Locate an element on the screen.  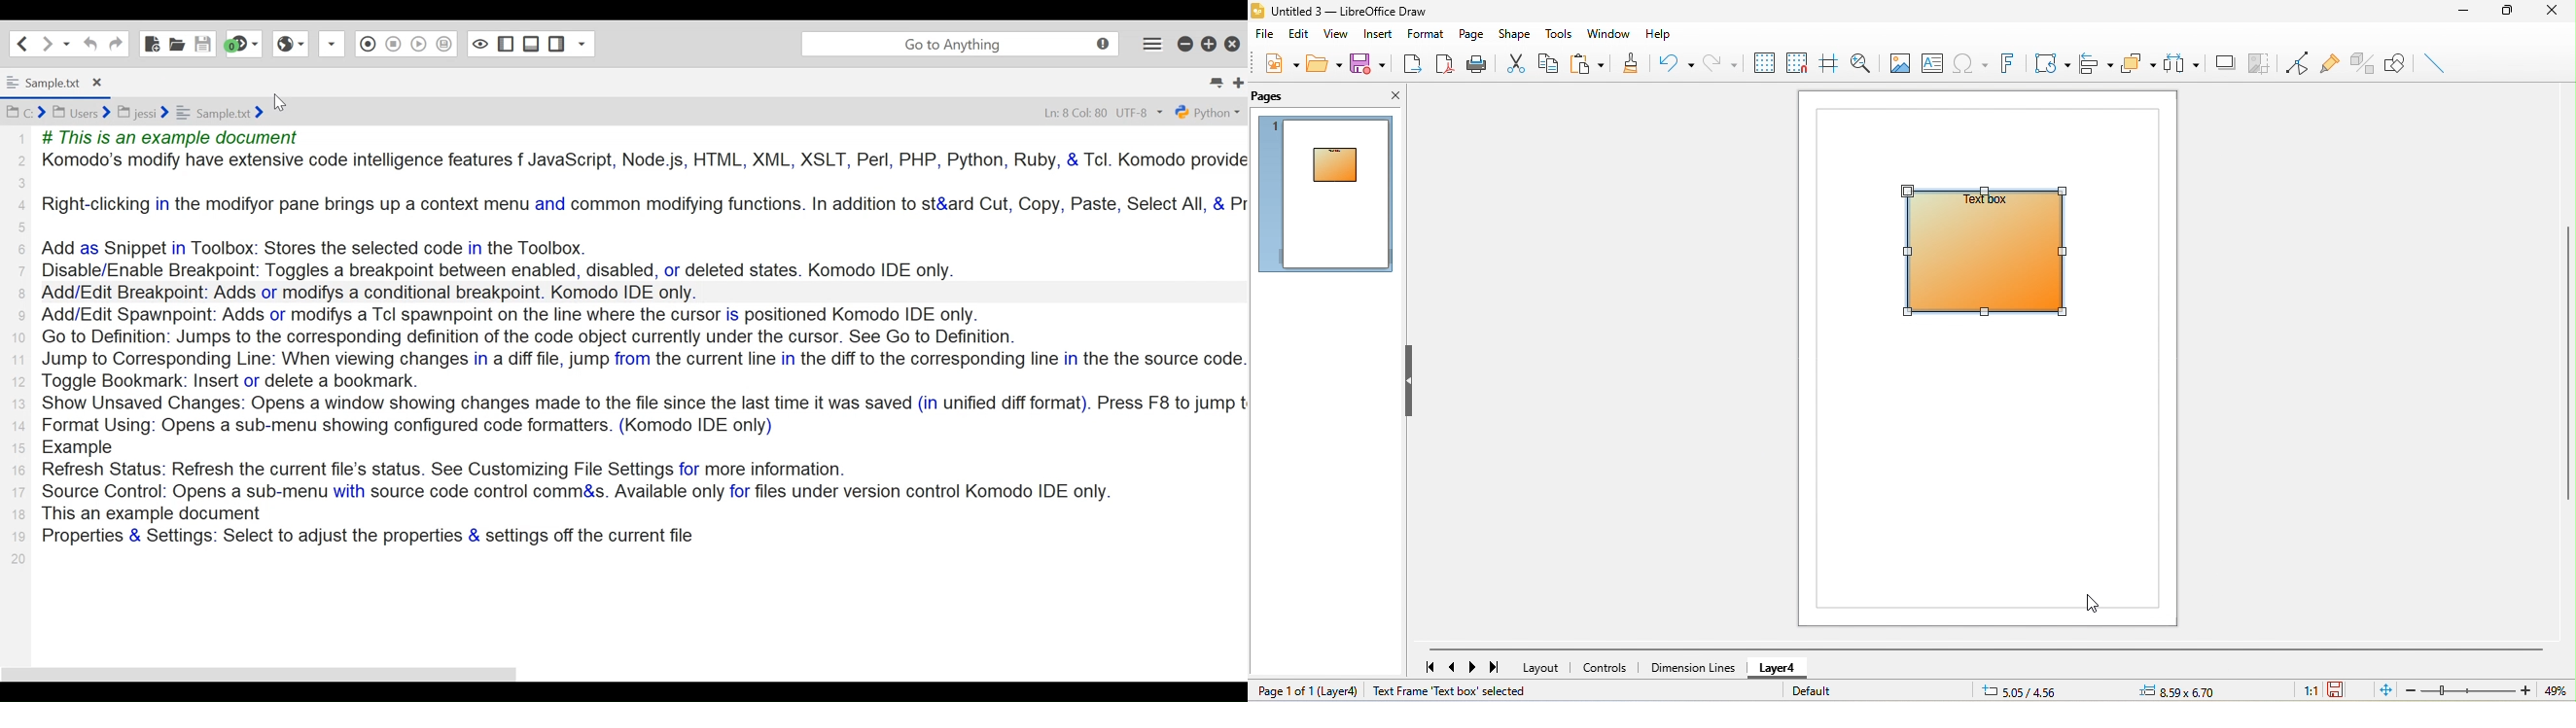
File Type is located at coordinates (1210, 113).